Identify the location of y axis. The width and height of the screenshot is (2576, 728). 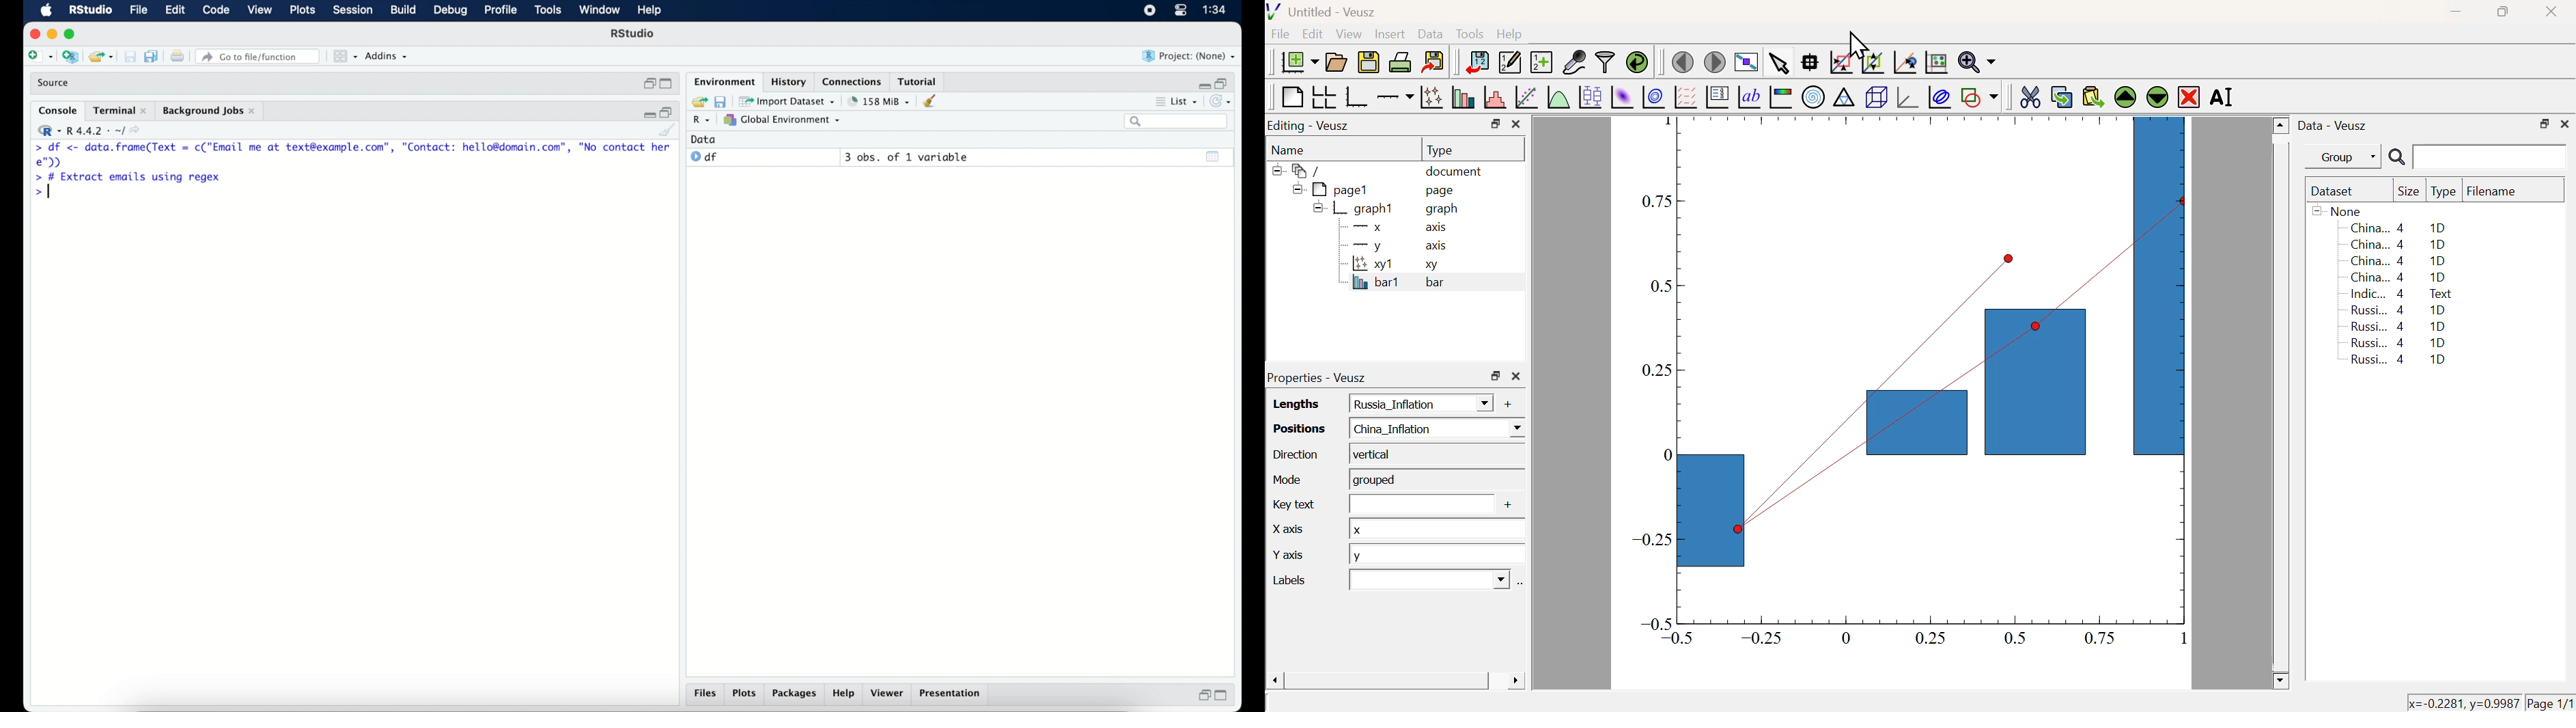
(1393, 245).